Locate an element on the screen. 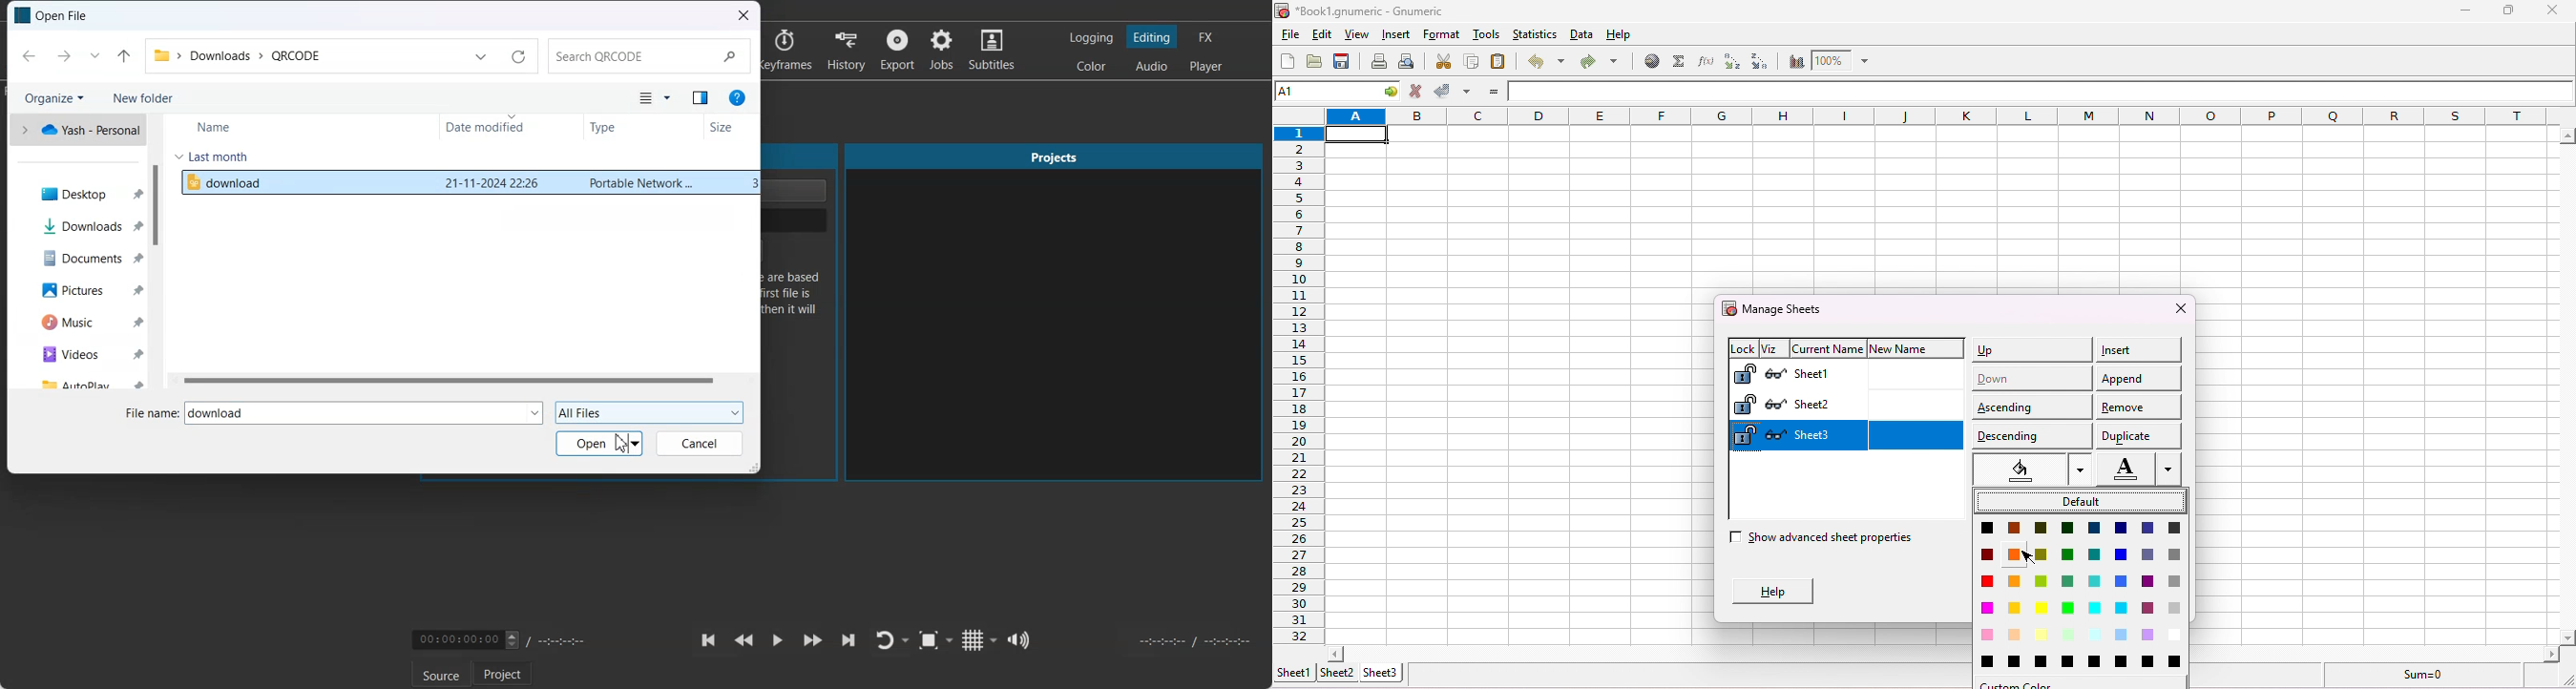 Image resolution: width=2576 pixels, height=700 pixels. date modified is located at coordinates (493, 183).